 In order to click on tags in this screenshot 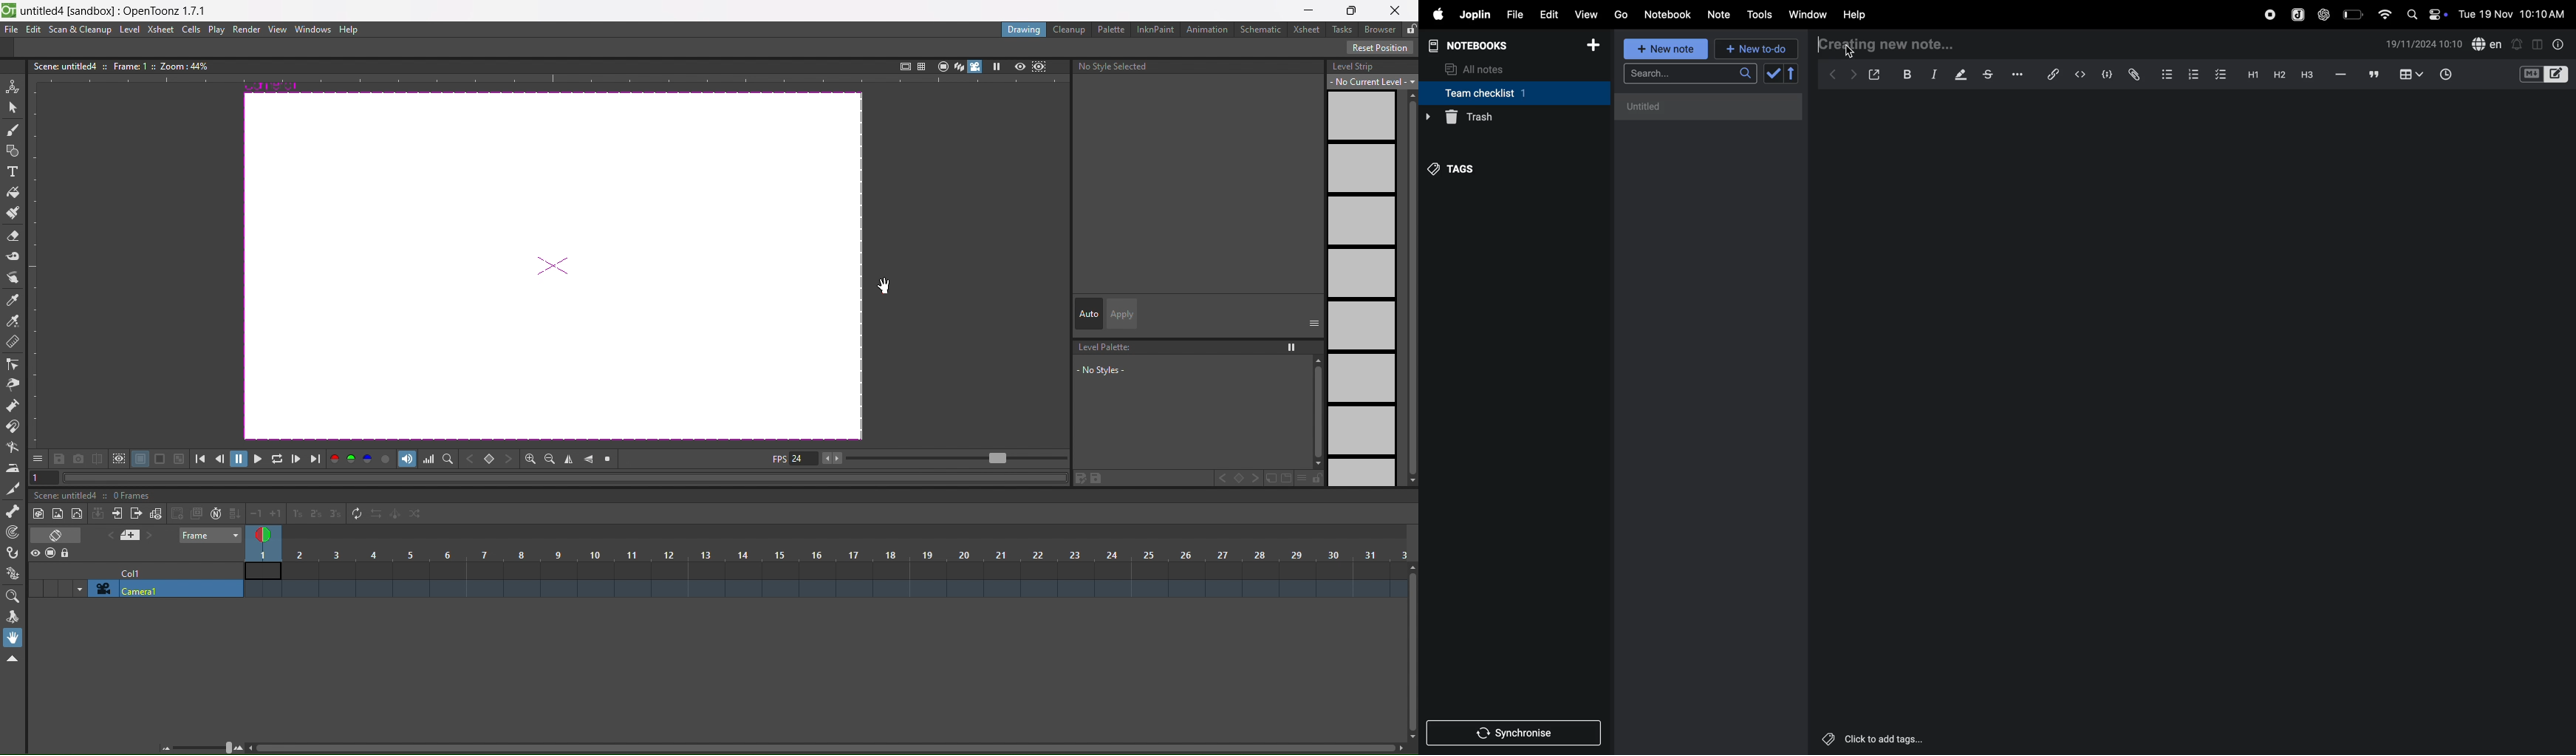, I will do `click(1458, 166)`.